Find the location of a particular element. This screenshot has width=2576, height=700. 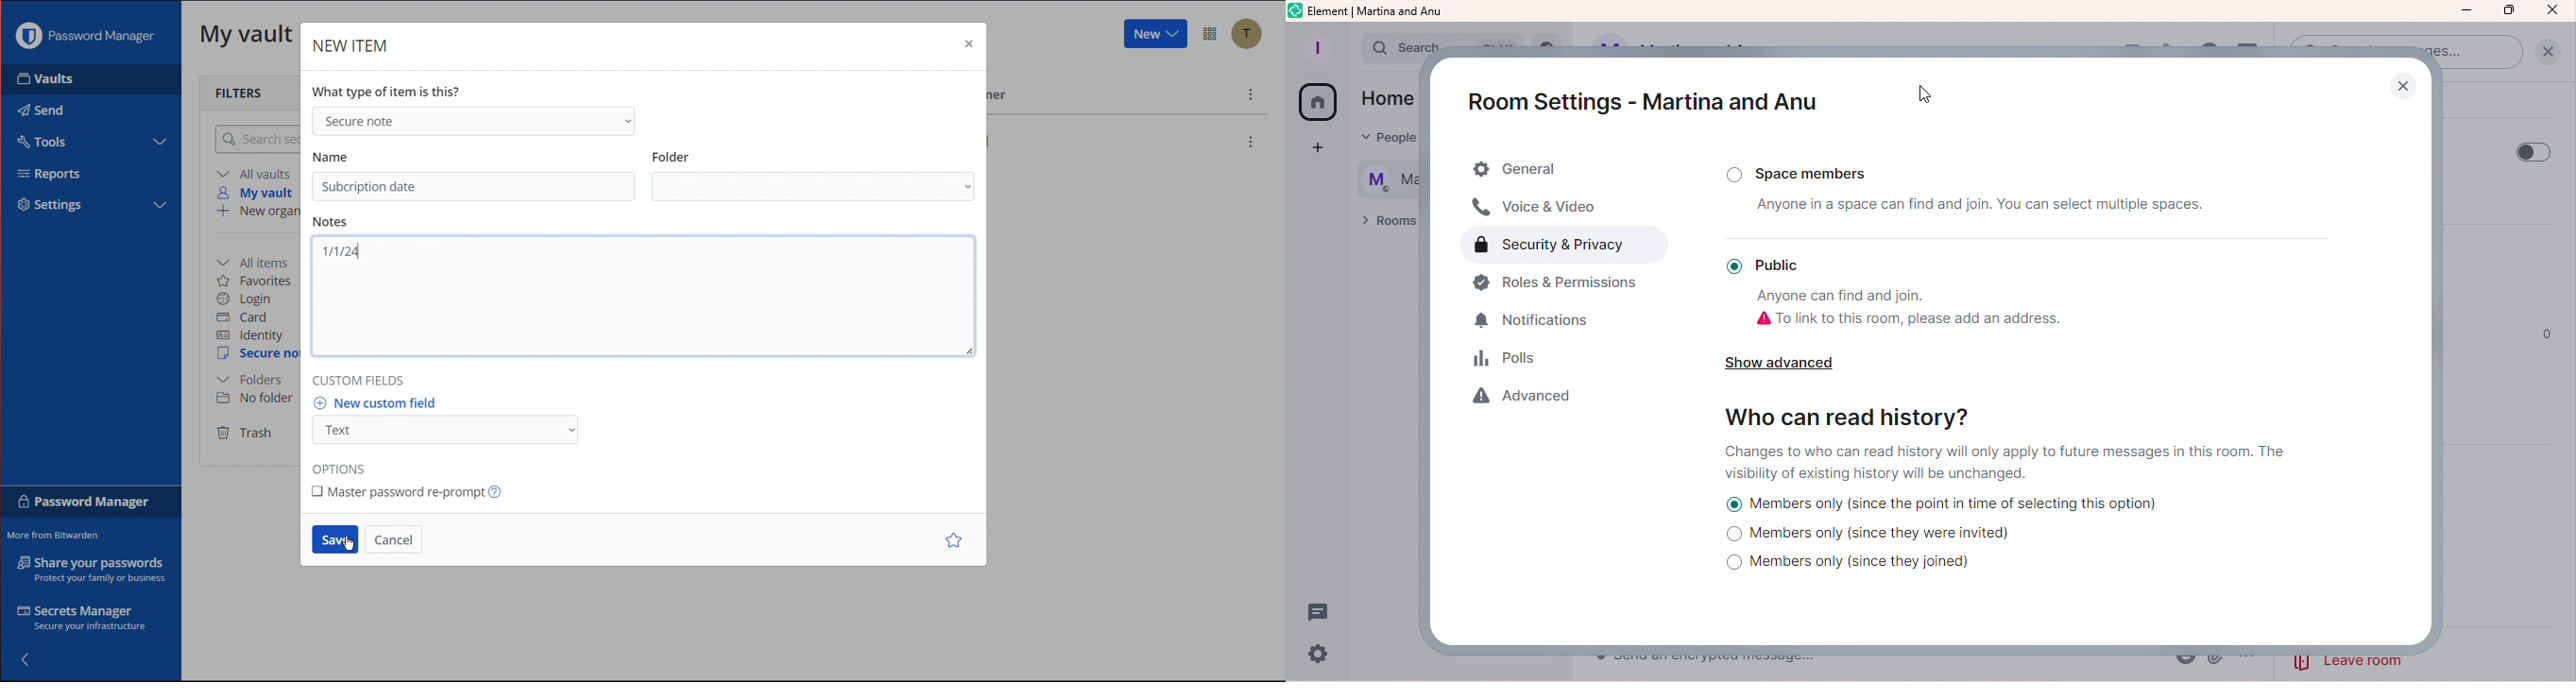

Voice and video is located at coordinates (1544, 209).